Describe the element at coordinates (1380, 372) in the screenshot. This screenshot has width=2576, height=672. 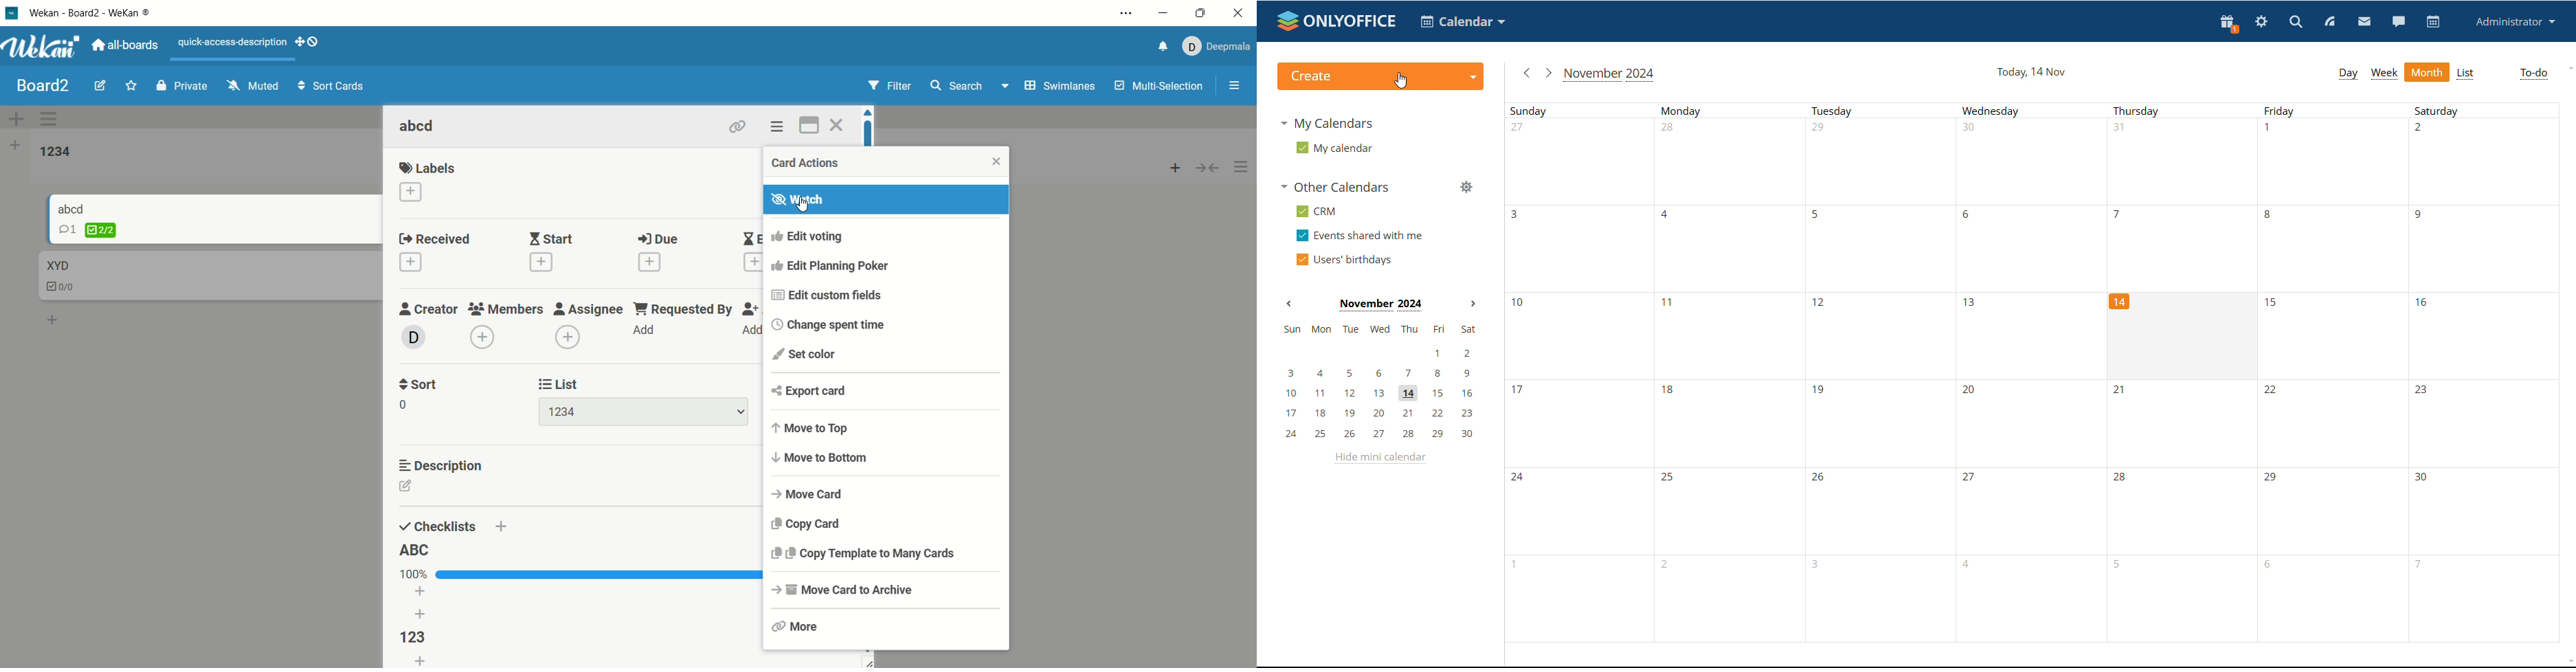
I see `3, 4, 5, 6, 7, 8, 9` at that location.